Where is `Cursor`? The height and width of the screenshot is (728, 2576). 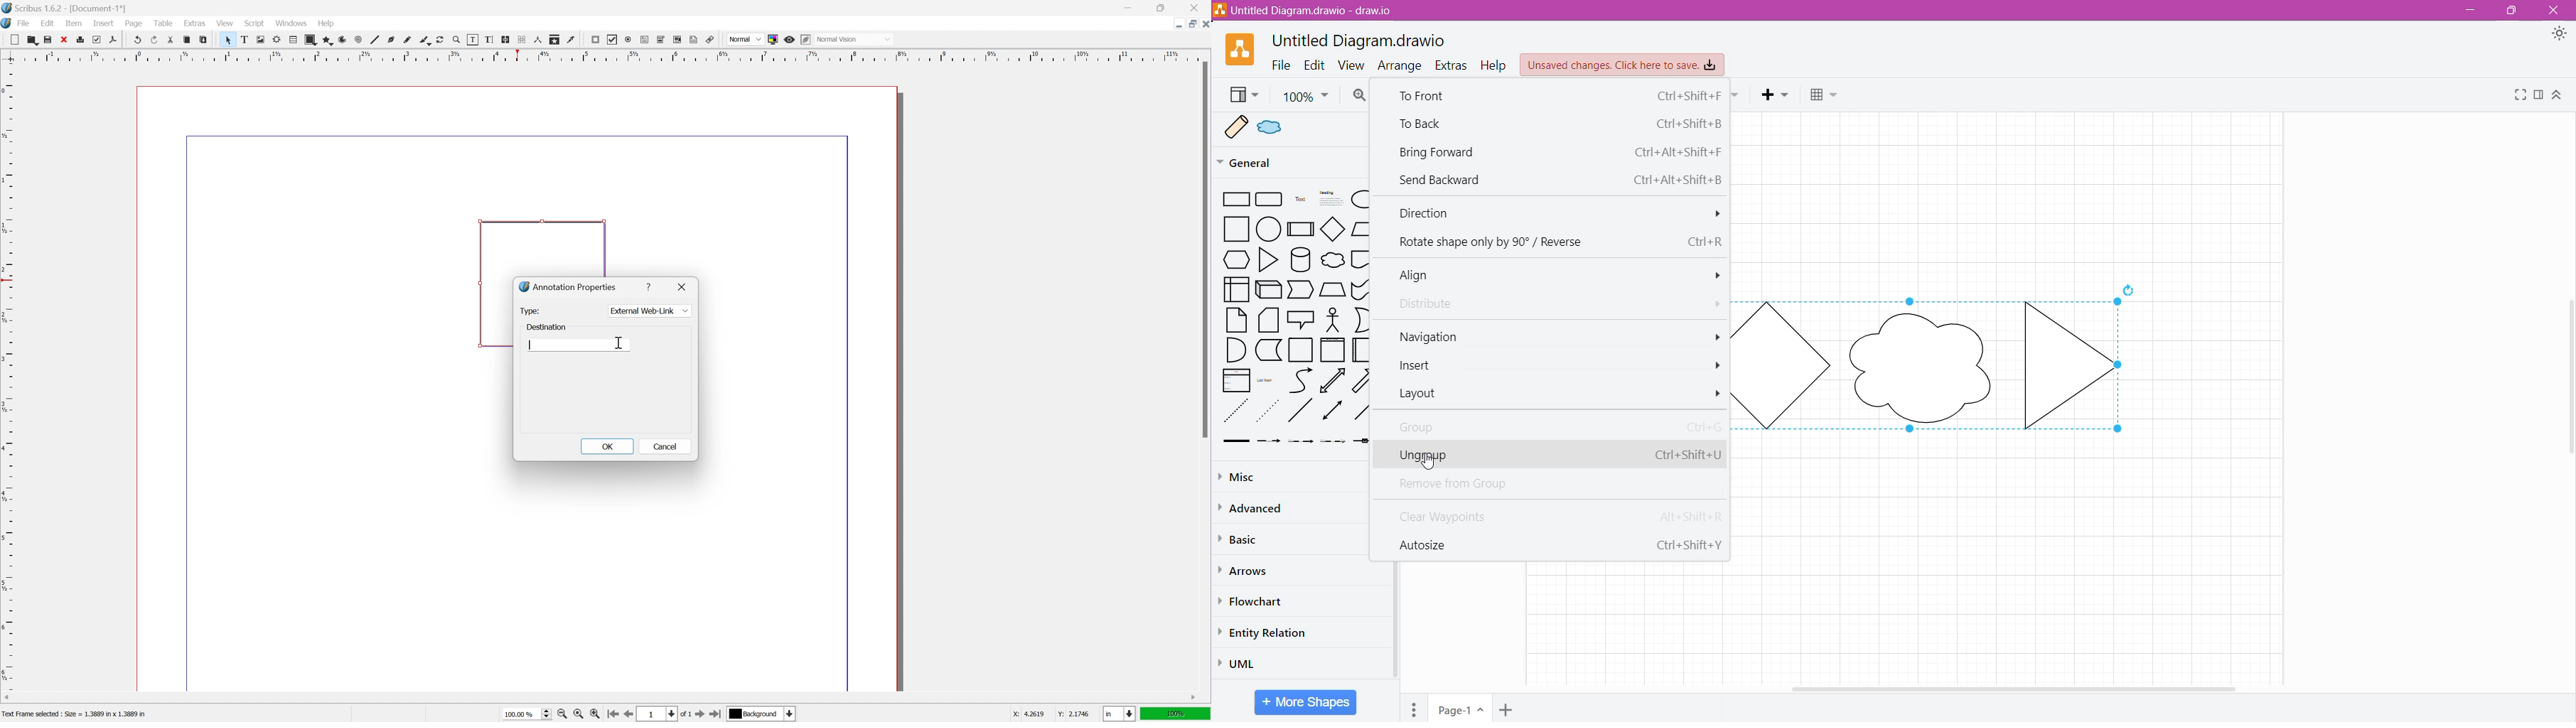 Cursor is located at coordinates (1430, 463).